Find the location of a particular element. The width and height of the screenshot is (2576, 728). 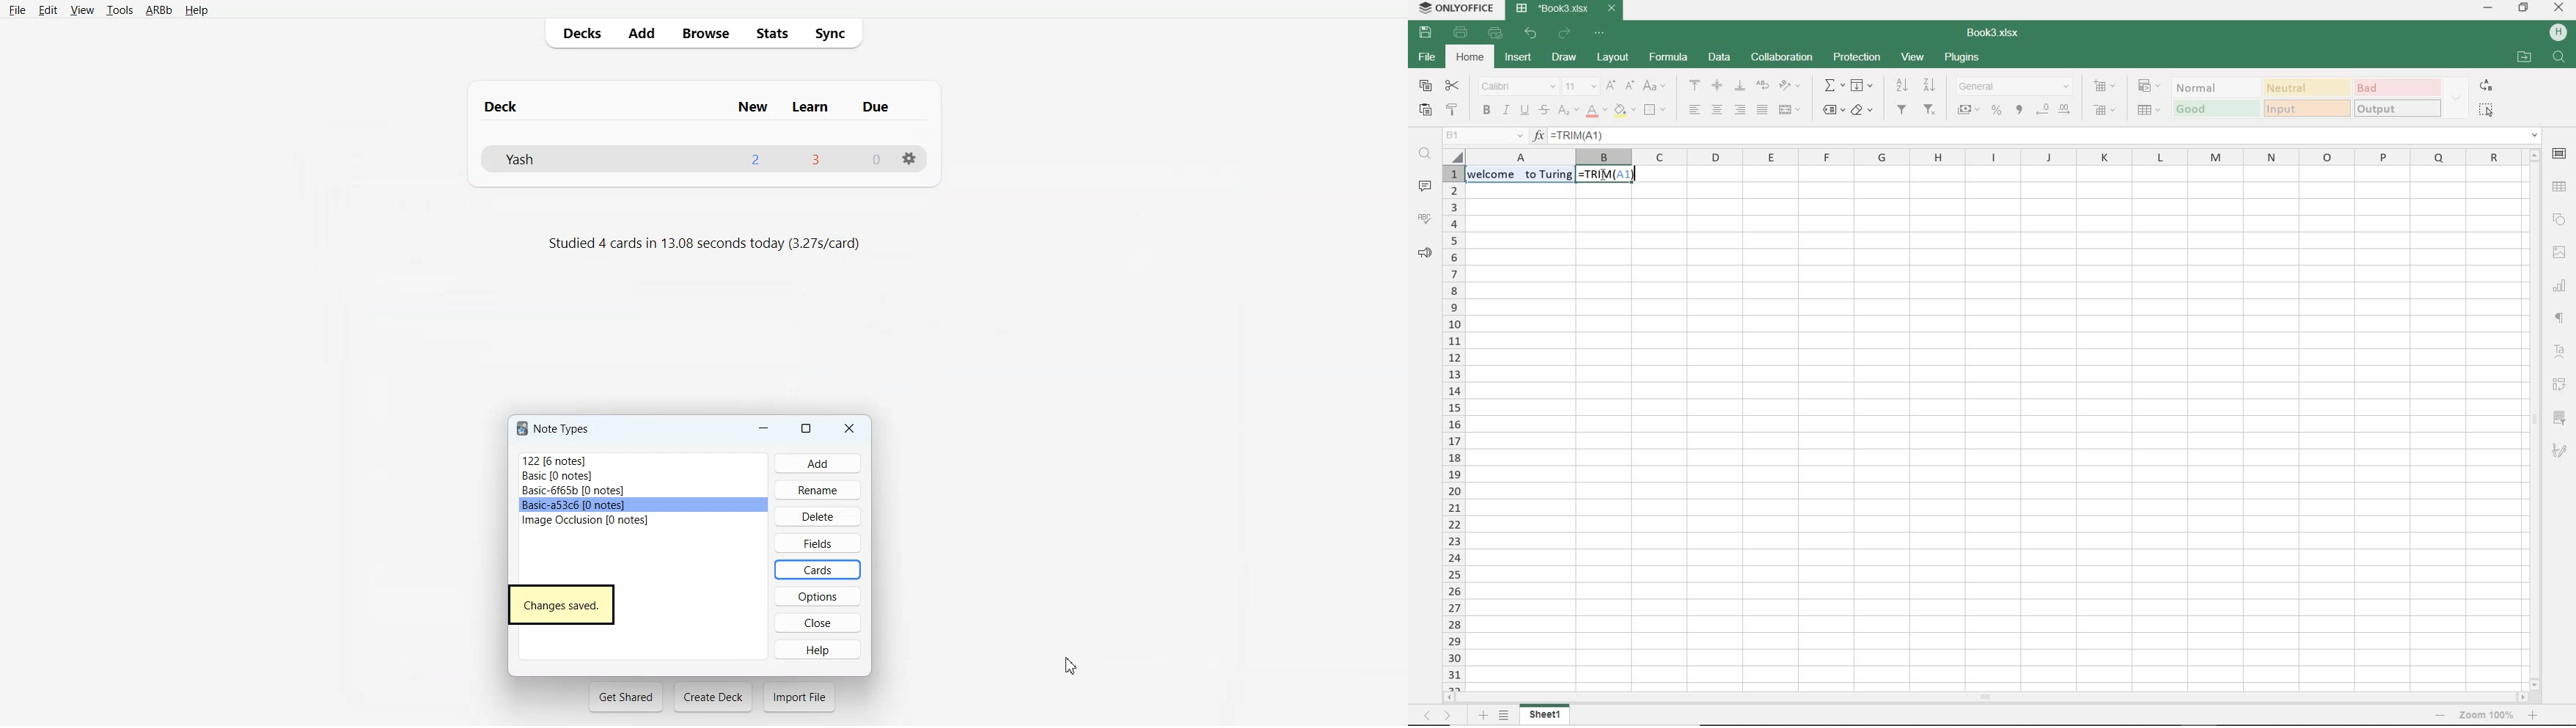

good is located at coordinates (2214, 109).